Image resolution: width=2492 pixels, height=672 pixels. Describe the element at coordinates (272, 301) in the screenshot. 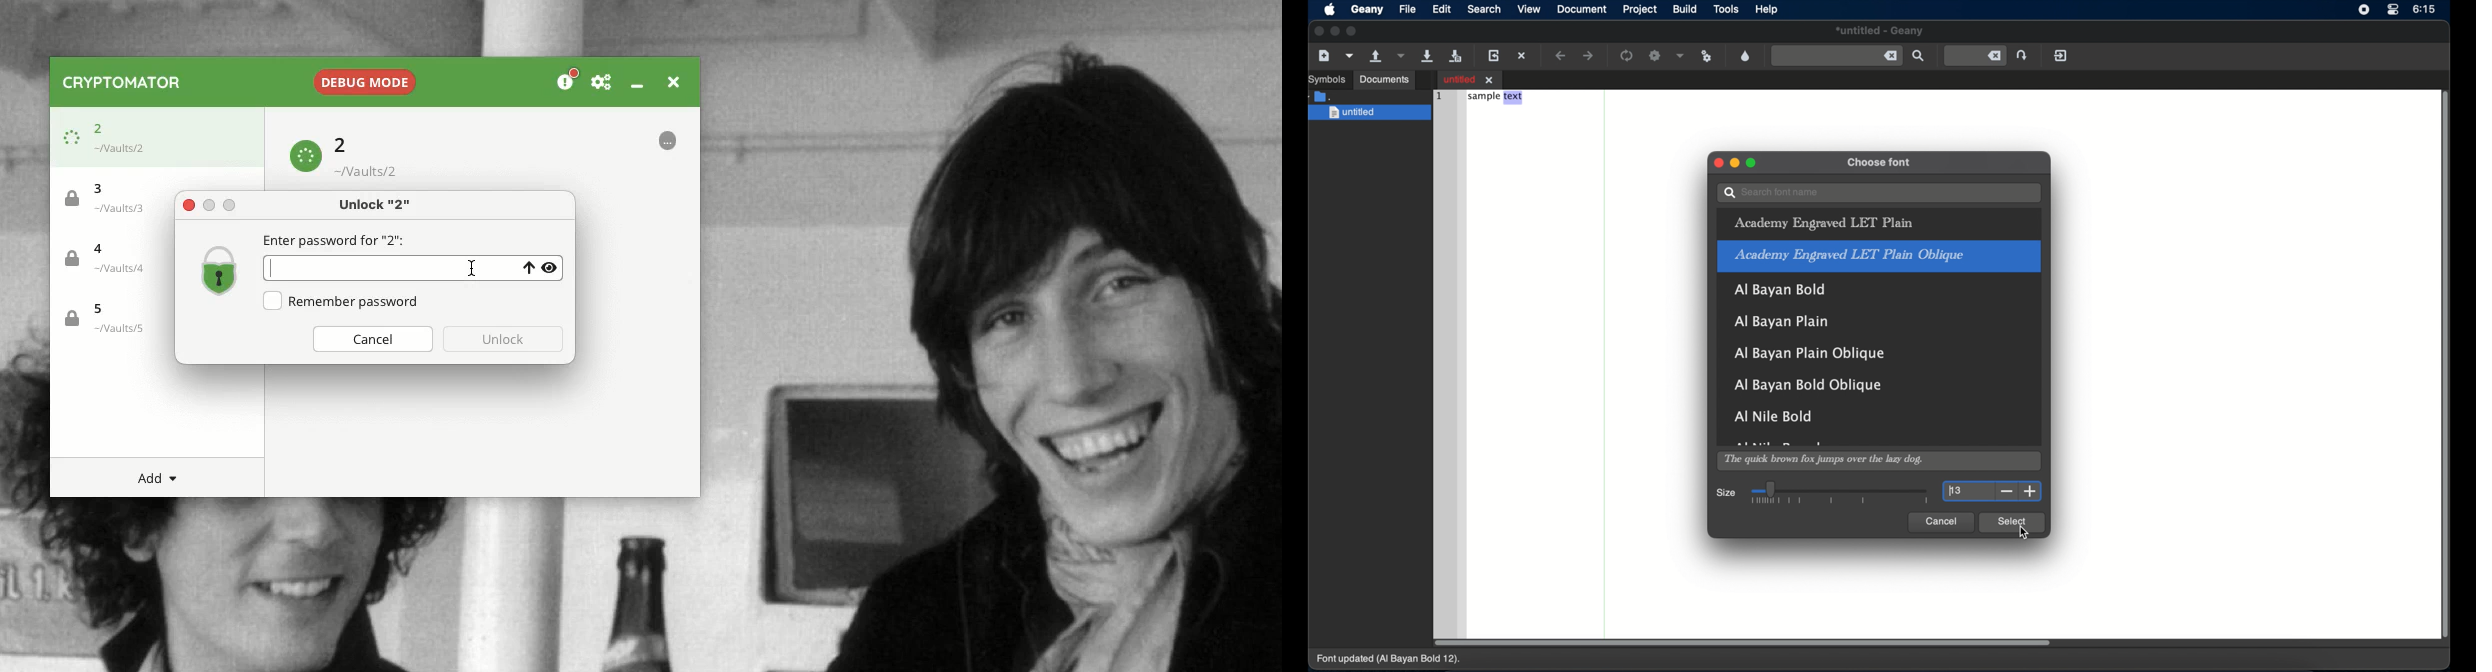

I see `Checkbox` at that location.